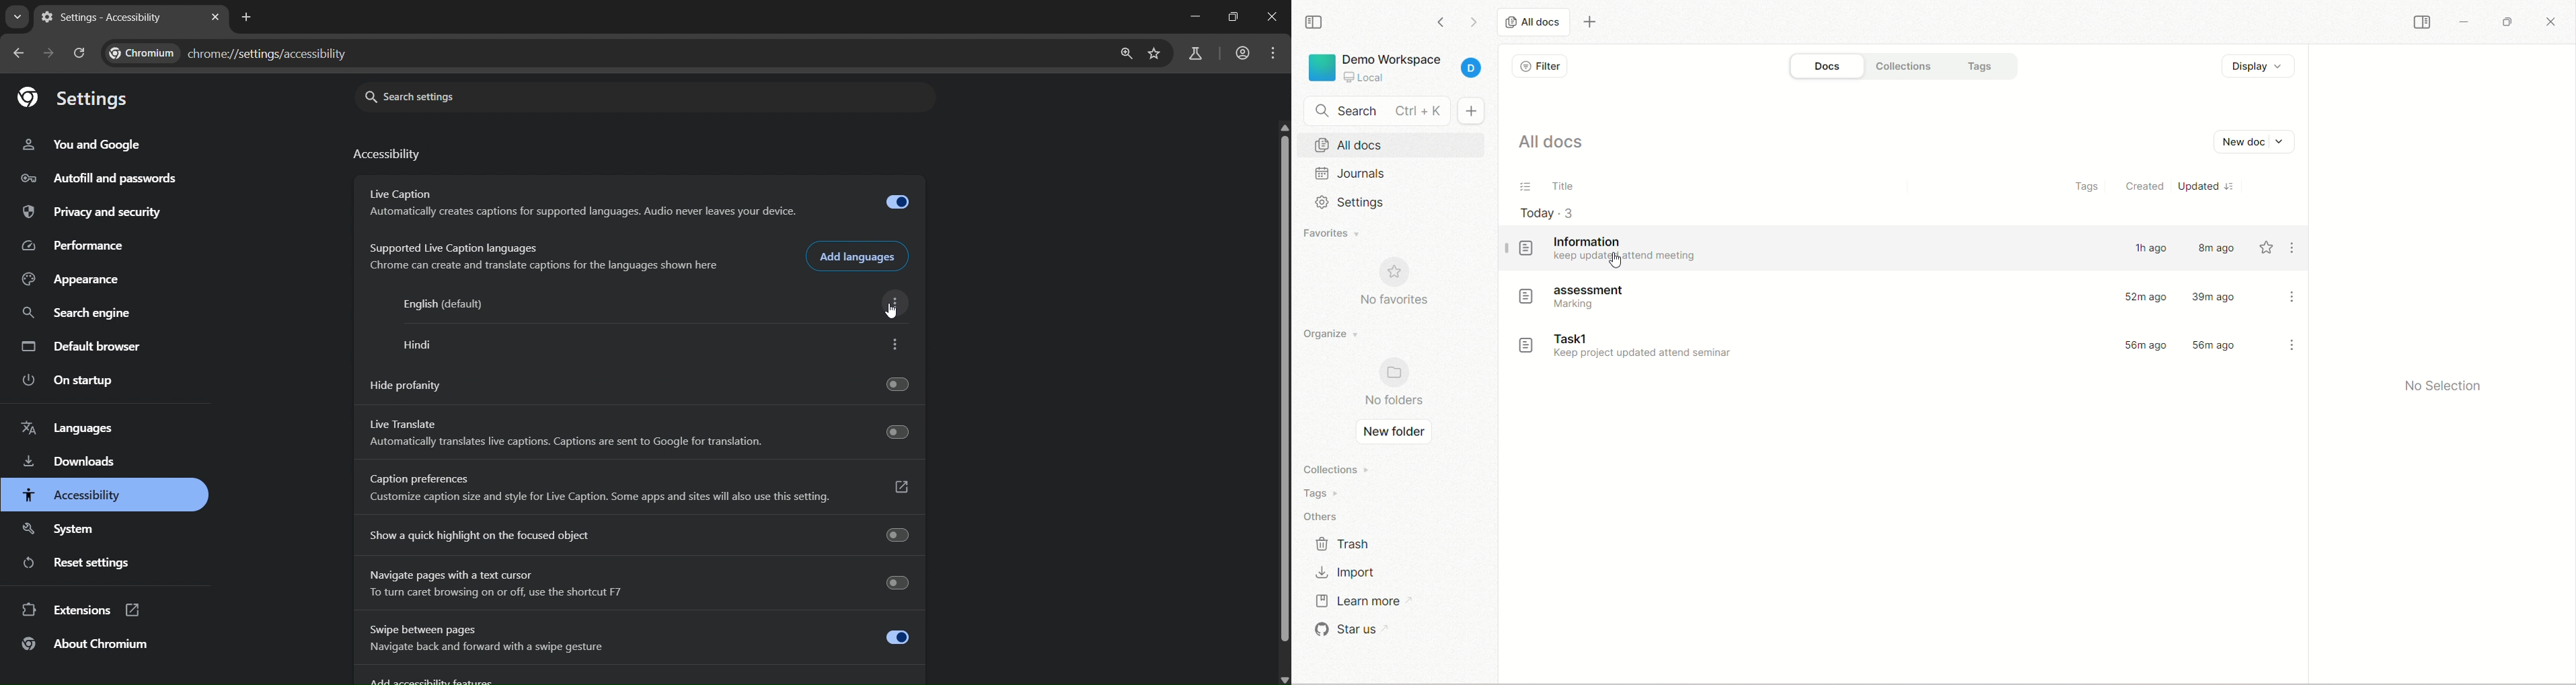 This screenshot has width=2576, height=700. What do you see at coordinates (246, 19) in the screenshot?
I see `new tab` at bounding box center [246, 19].